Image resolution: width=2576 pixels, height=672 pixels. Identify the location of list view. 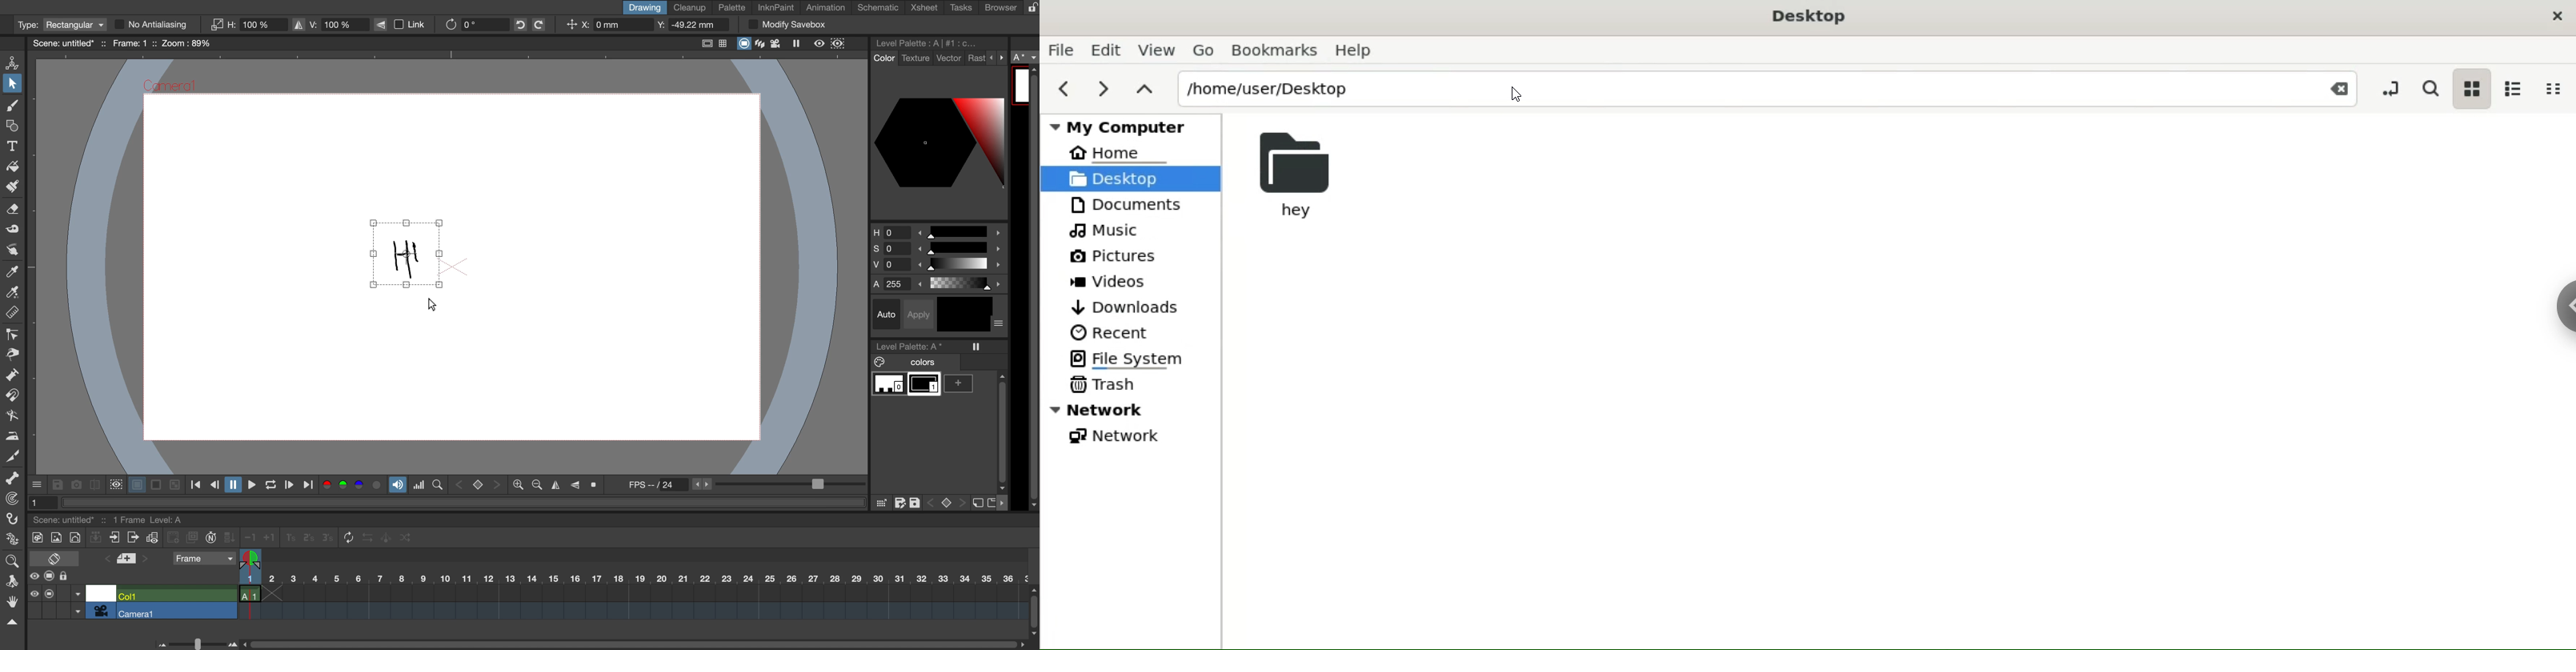
(2514, 86).